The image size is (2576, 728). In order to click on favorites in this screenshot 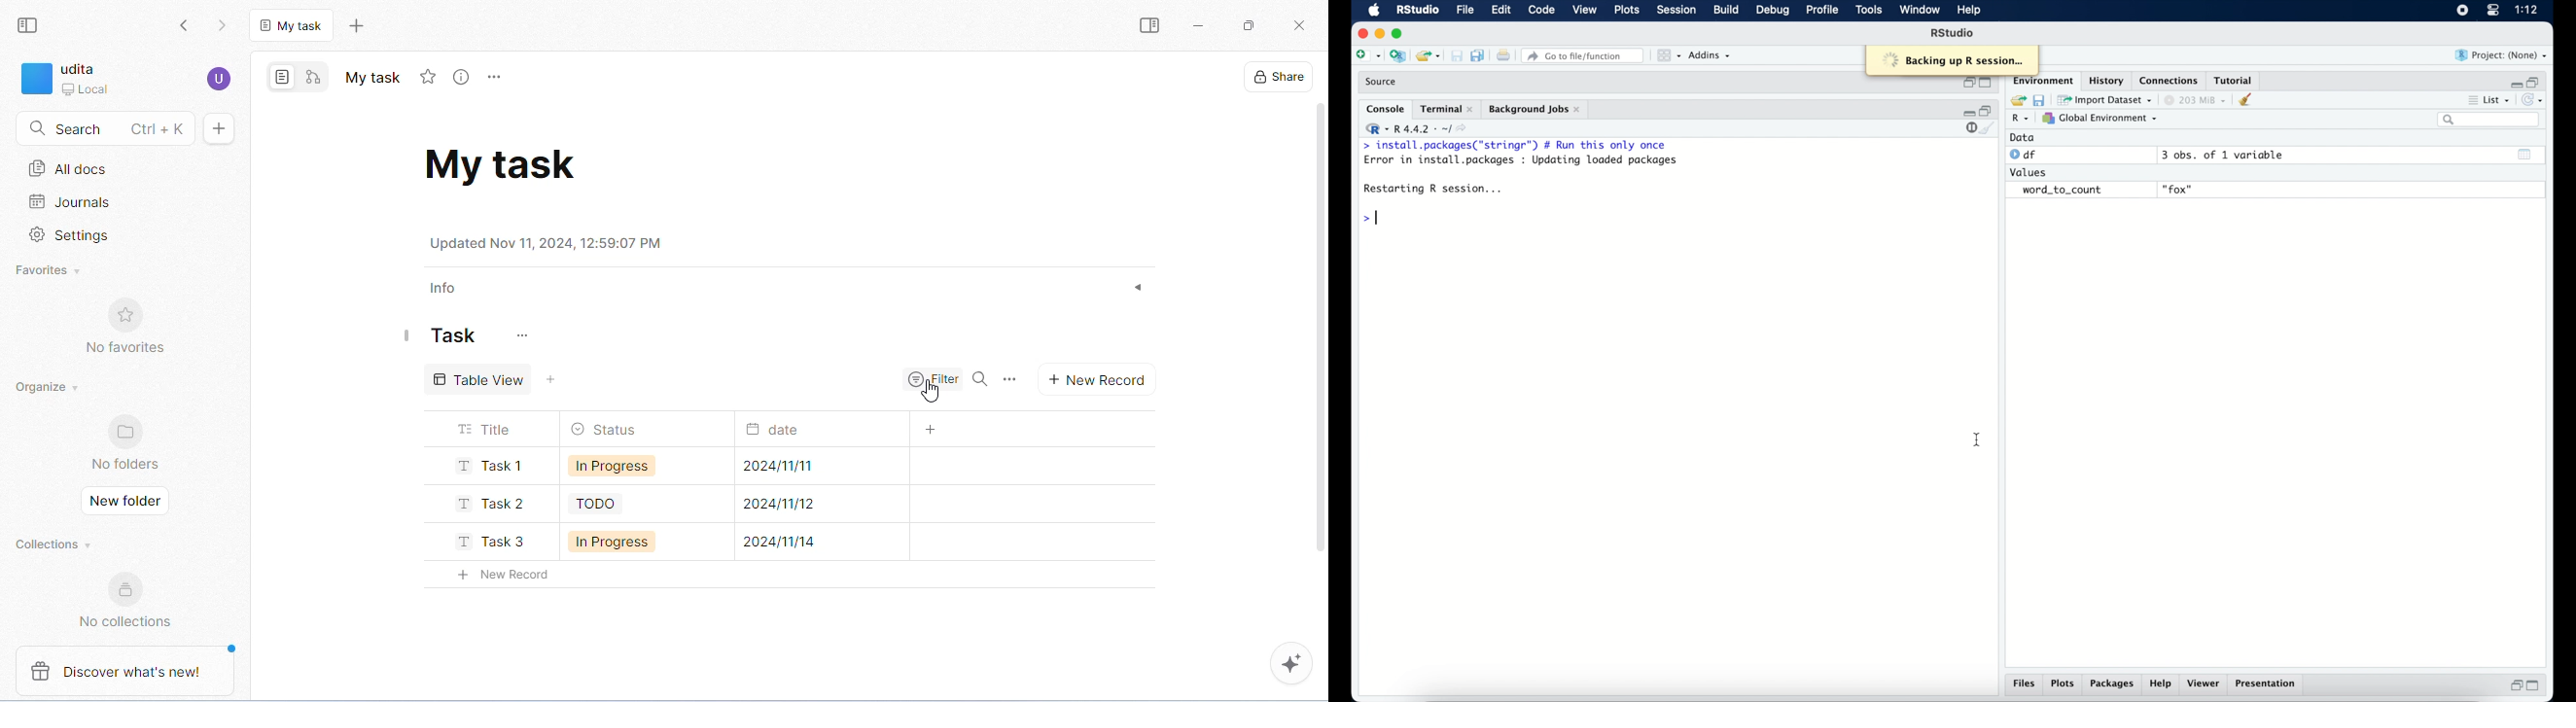, I will do `click(51, 272)`.